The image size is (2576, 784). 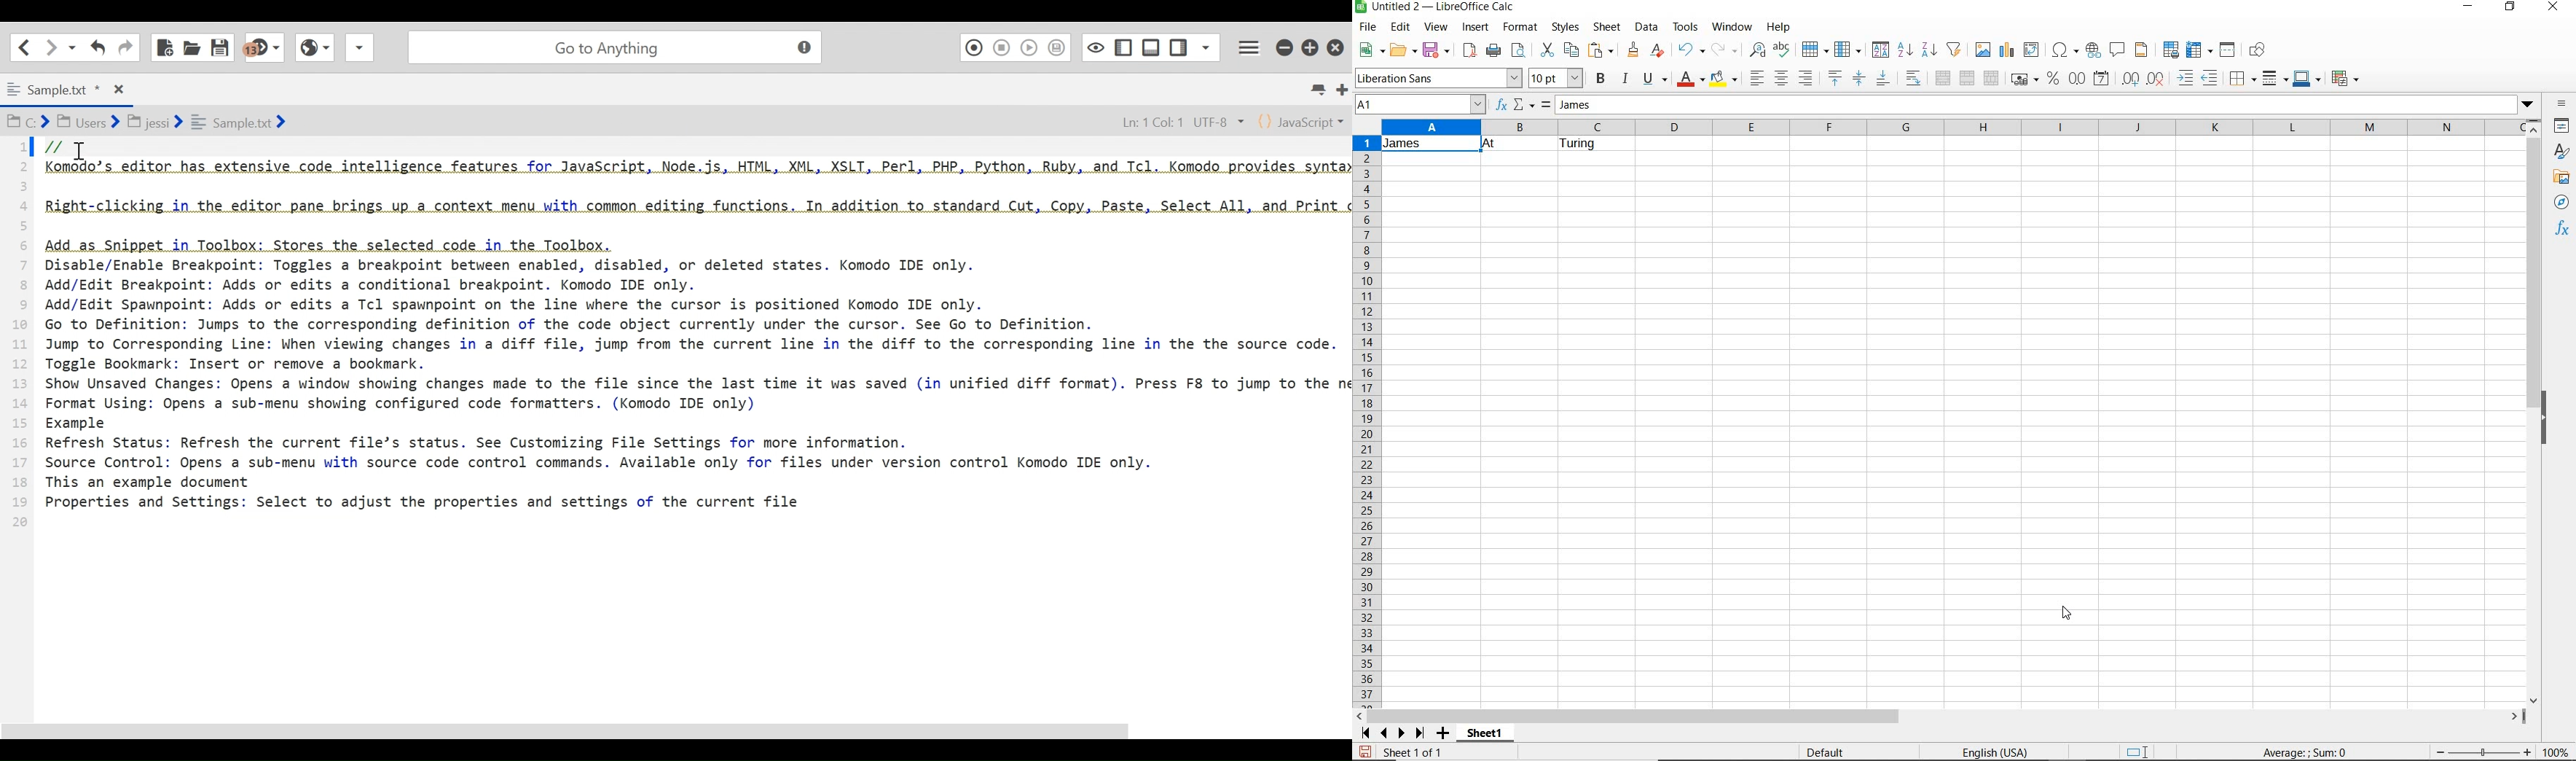 What do you see at coordinates (1370, 50) in the screenshot?
I see `new` at bounding box center [1370, 50].